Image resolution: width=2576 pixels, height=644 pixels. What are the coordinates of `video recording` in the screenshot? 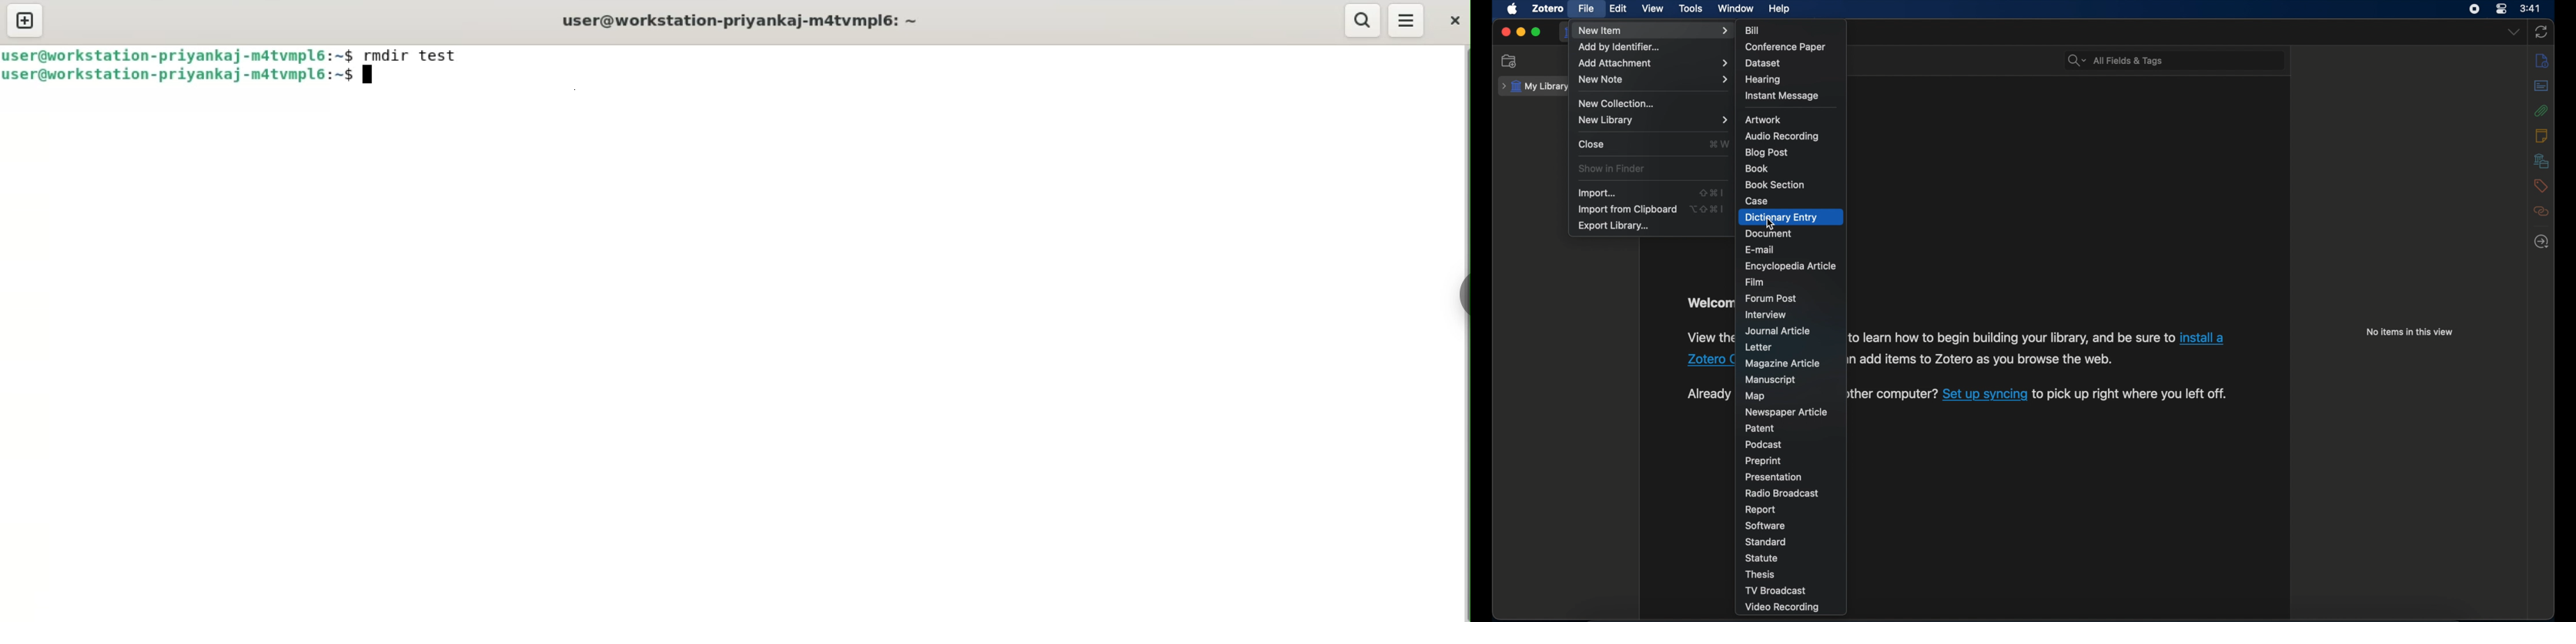 It's located at (1784, 608).